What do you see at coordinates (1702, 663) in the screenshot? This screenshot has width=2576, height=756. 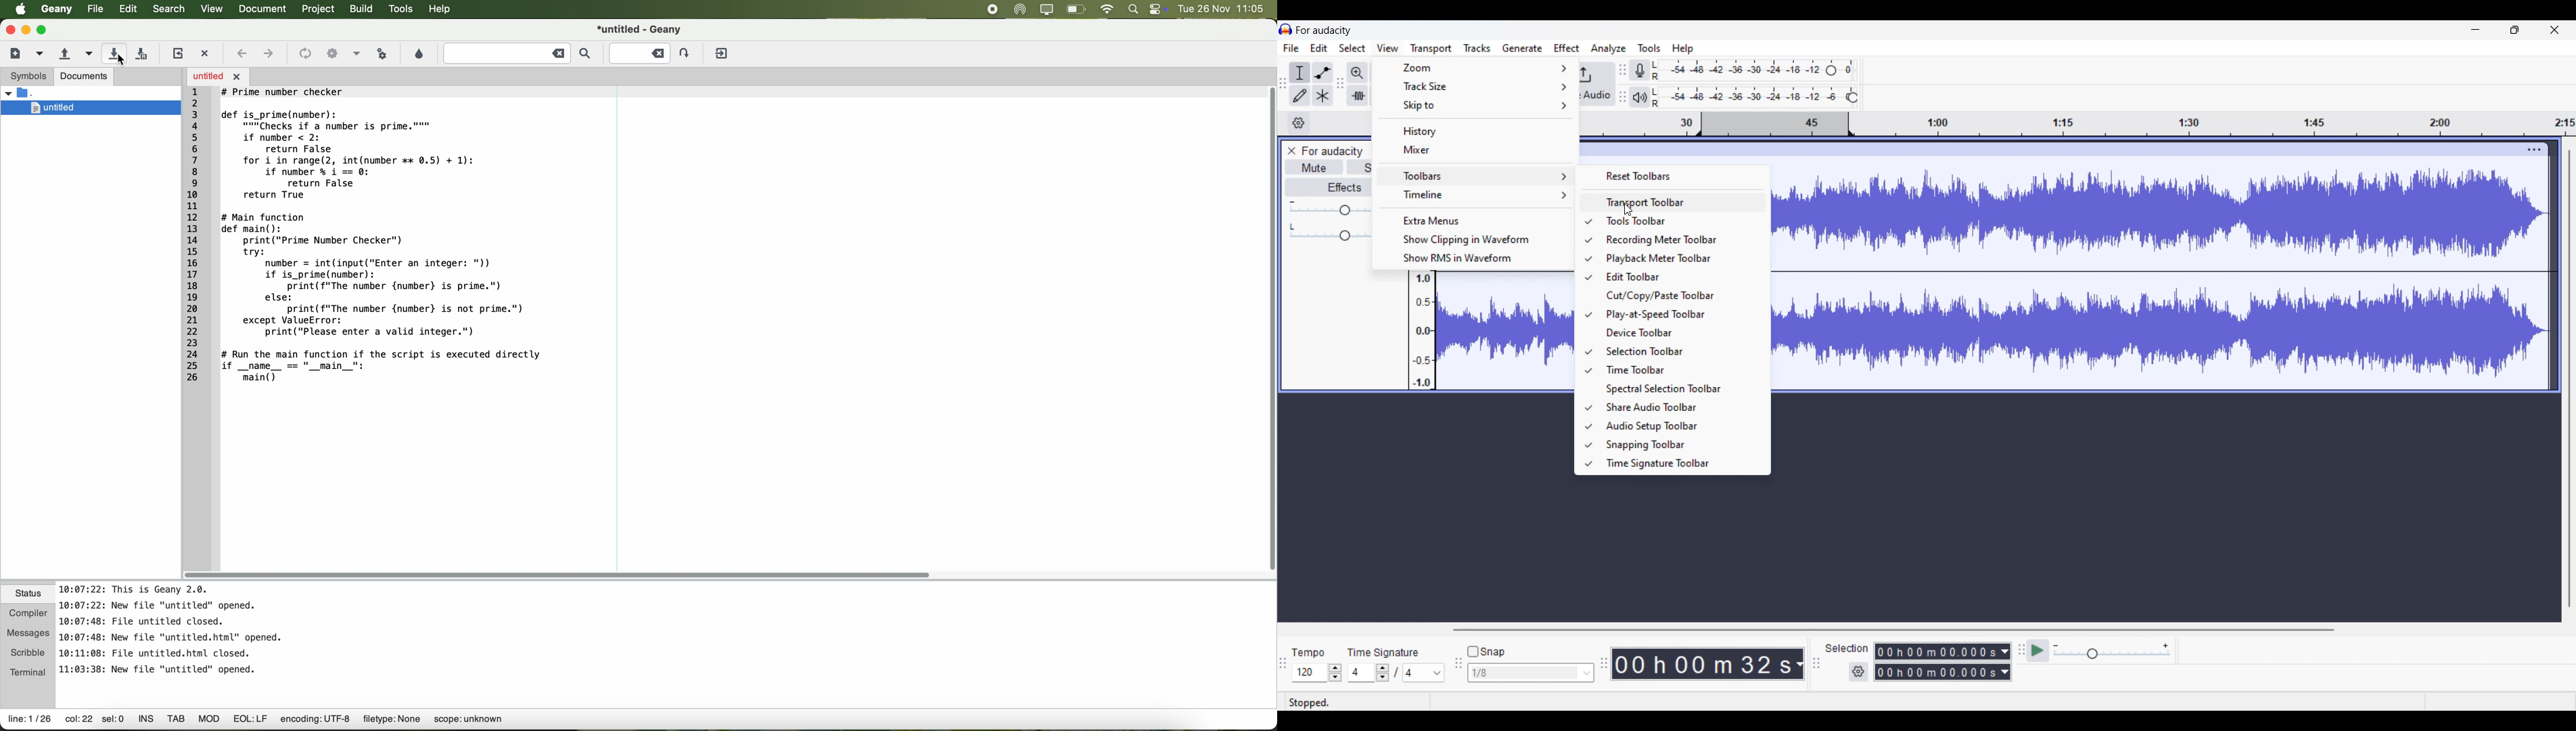 I see `Current timestamp of track` at bounding box center [1702, 663].